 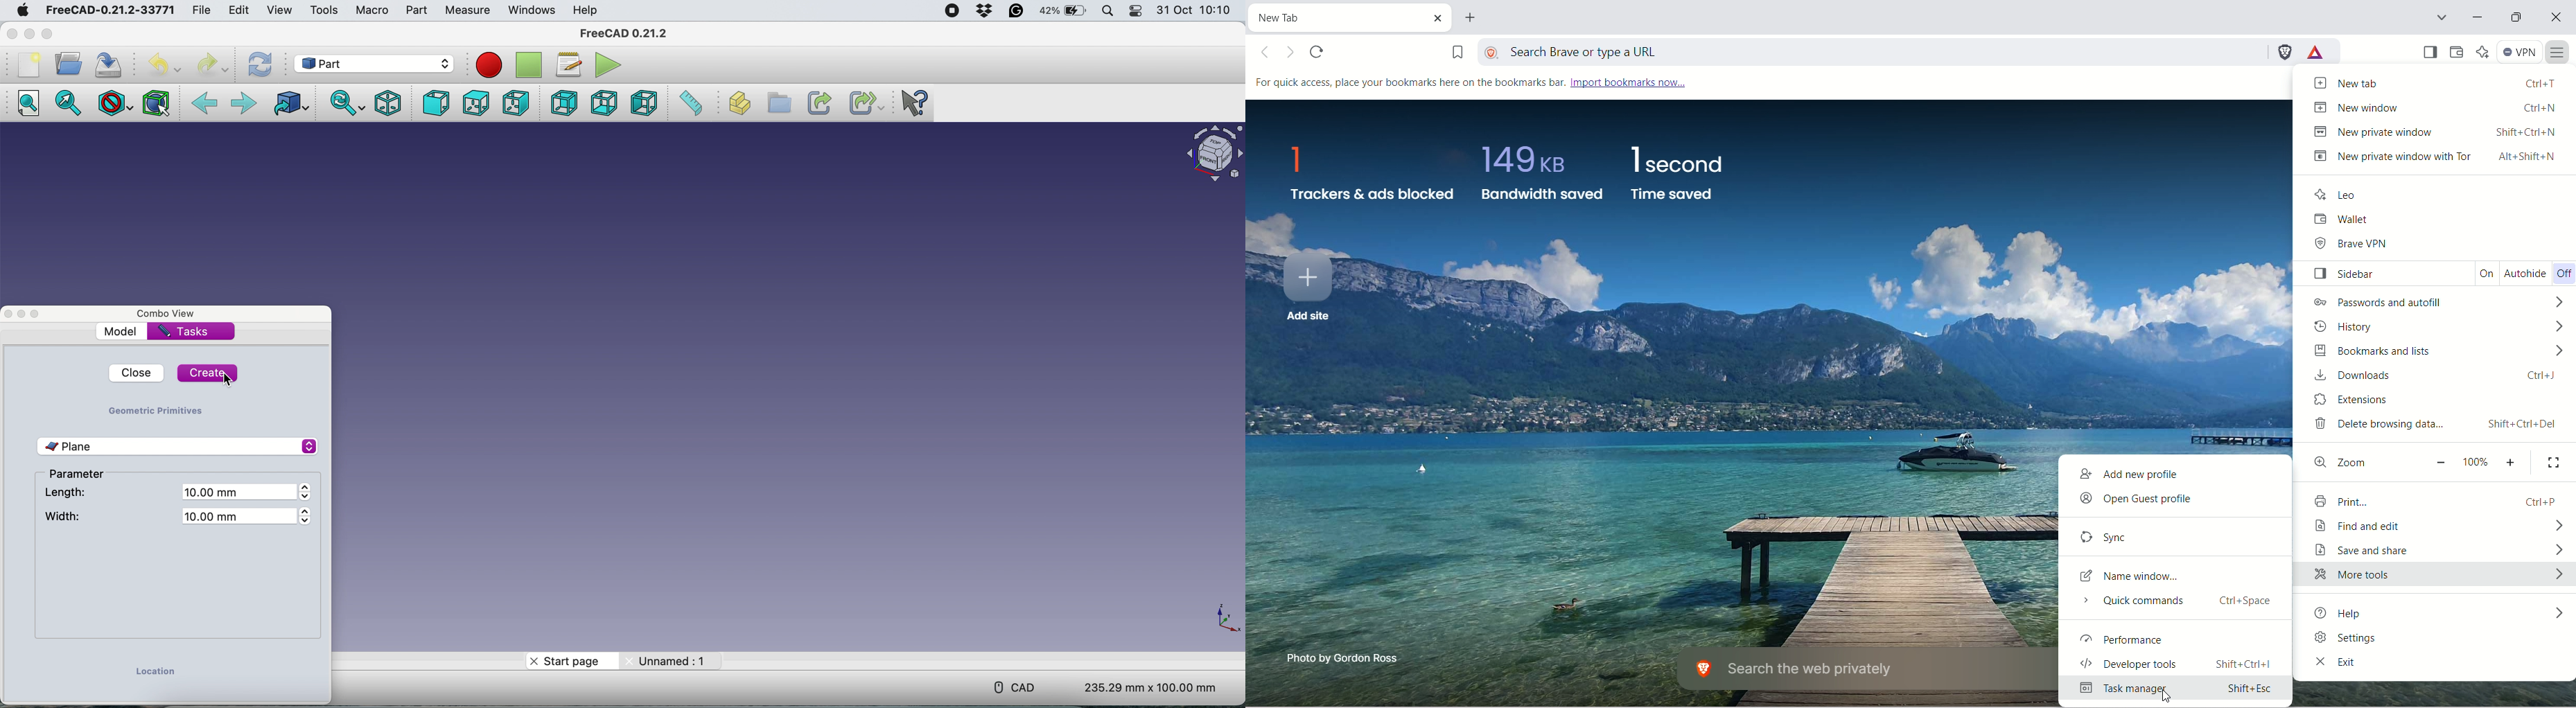 I want to click on File, so click(x=201, y=9).